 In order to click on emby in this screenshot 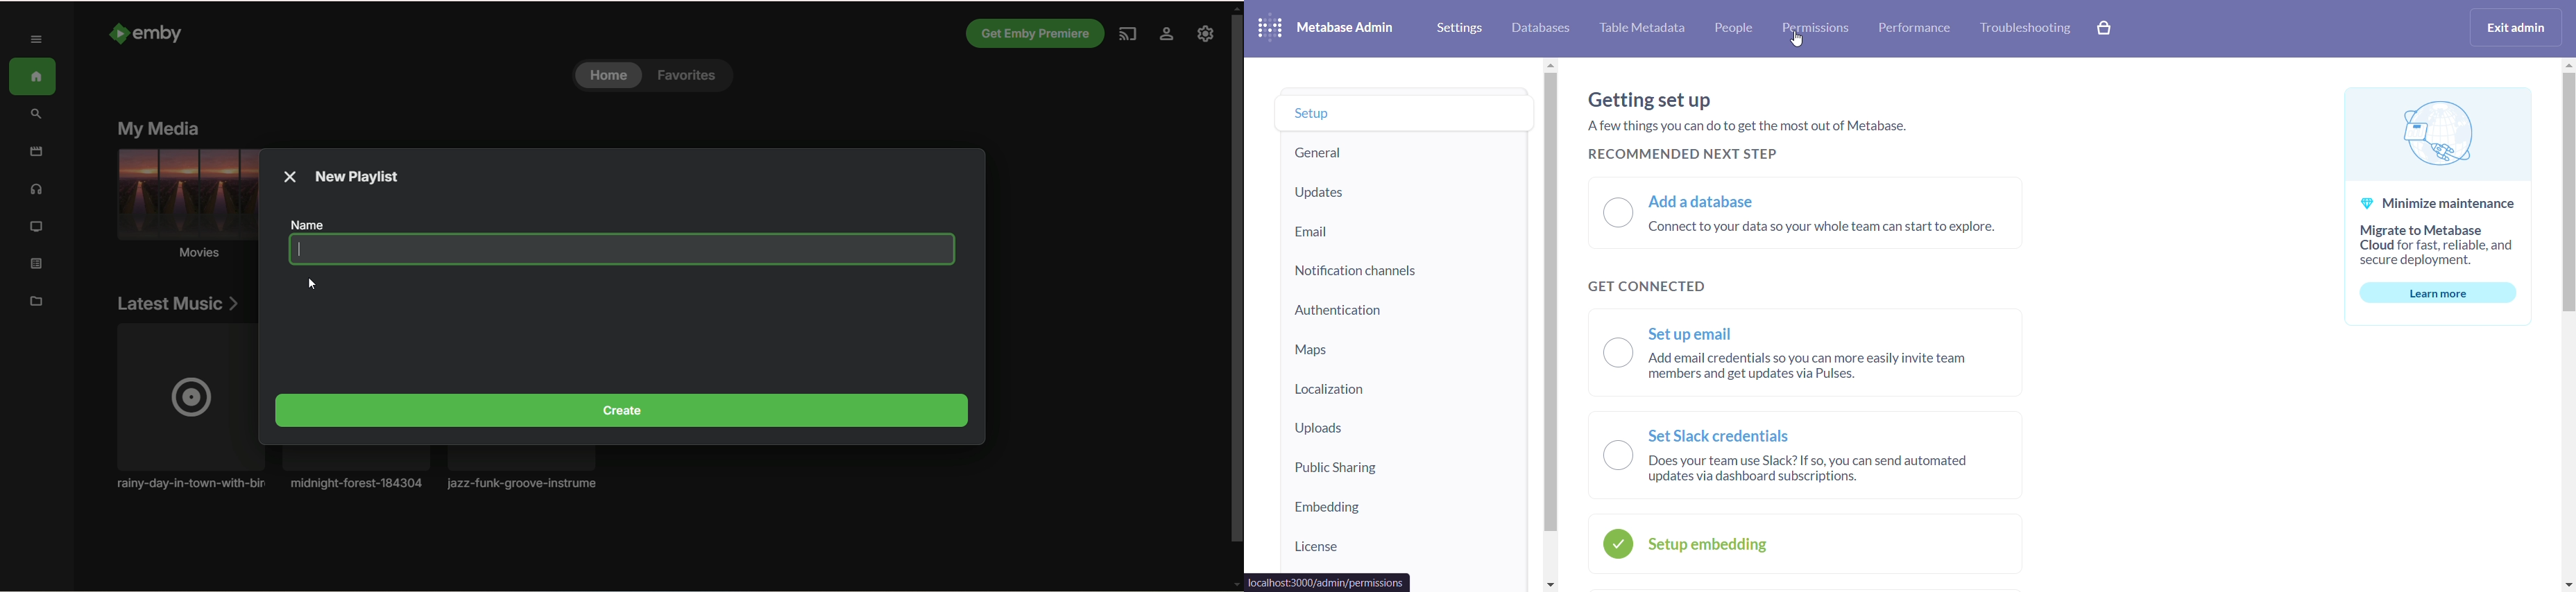, I will do `click(159, 34)`.